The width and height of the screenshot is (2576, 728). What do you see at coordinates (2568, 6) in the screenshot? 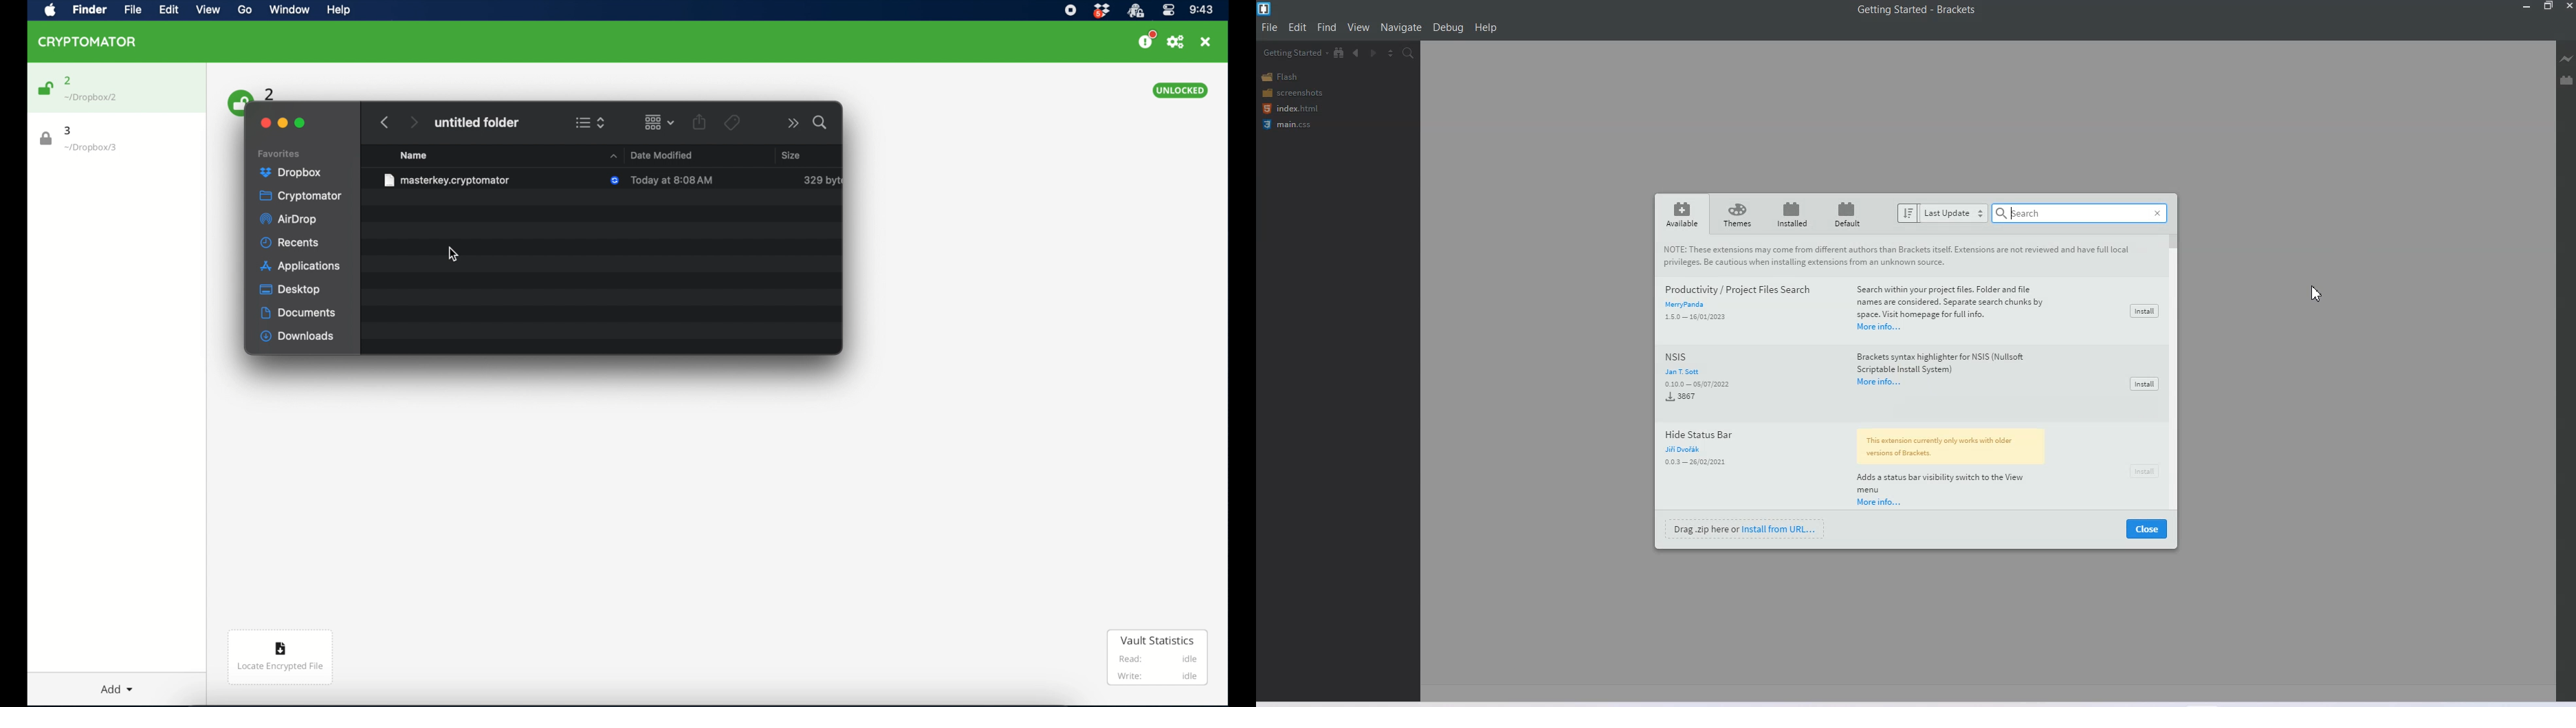
I see `Close` at bounding box center [2568, 6].